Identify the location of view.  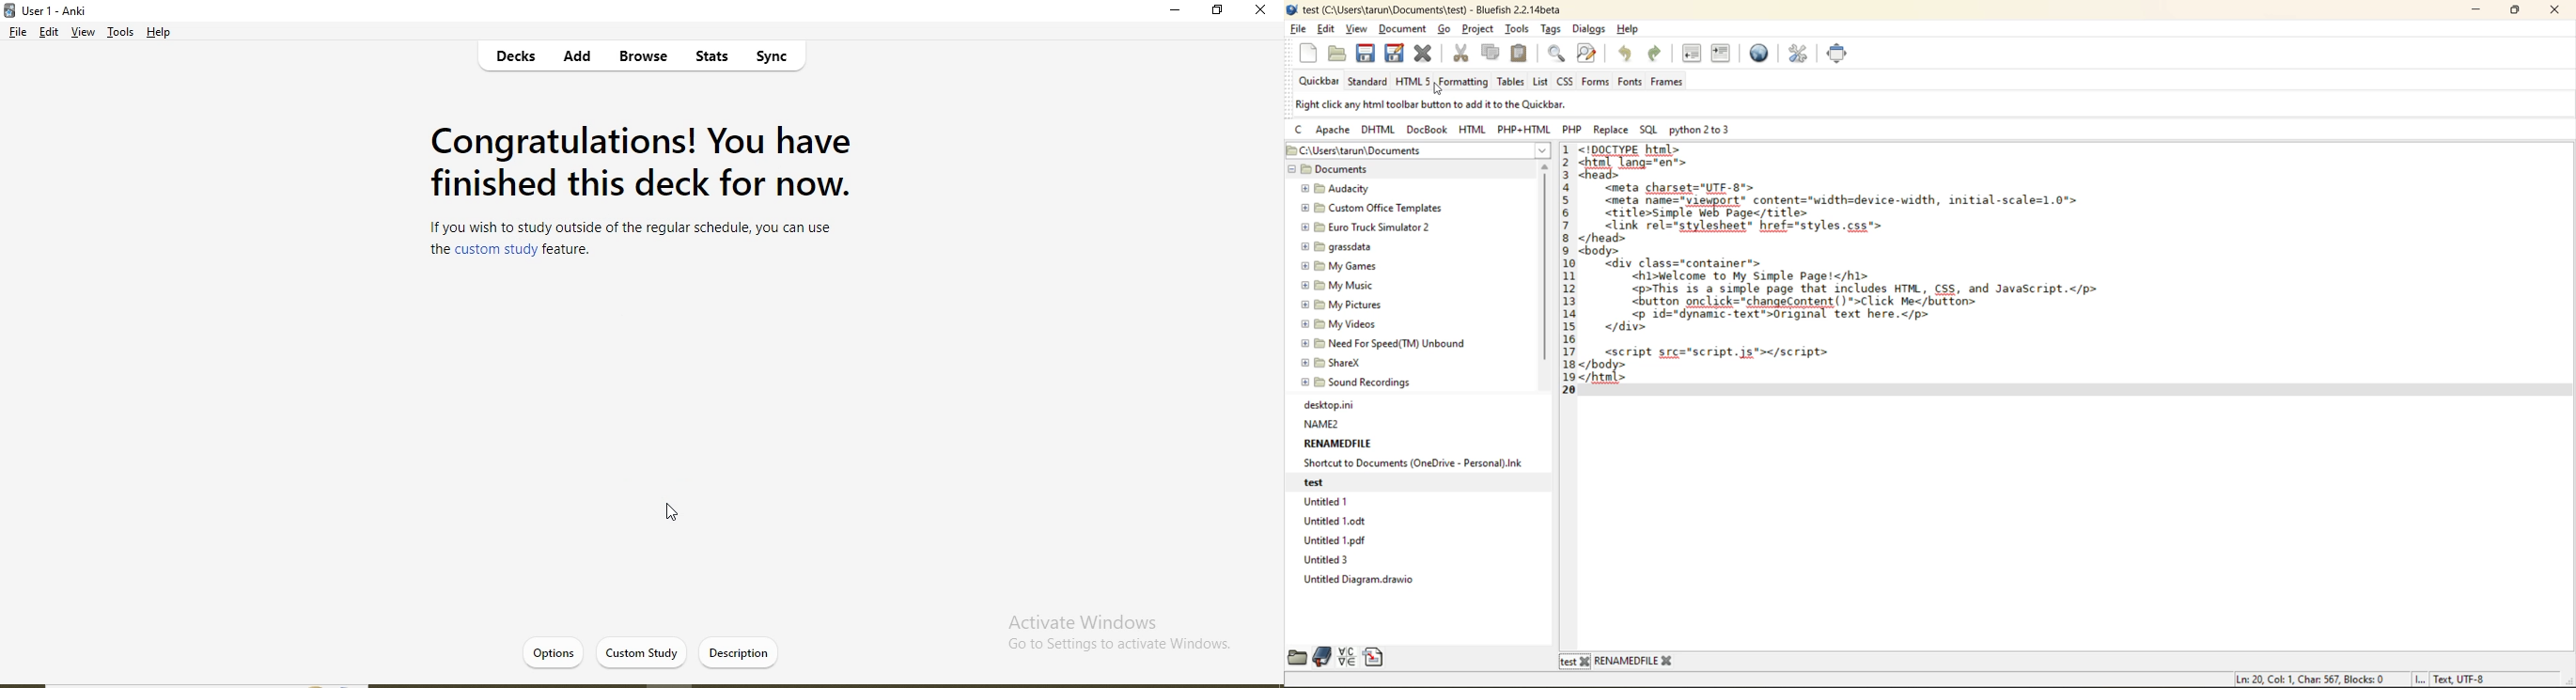
(83, 34).